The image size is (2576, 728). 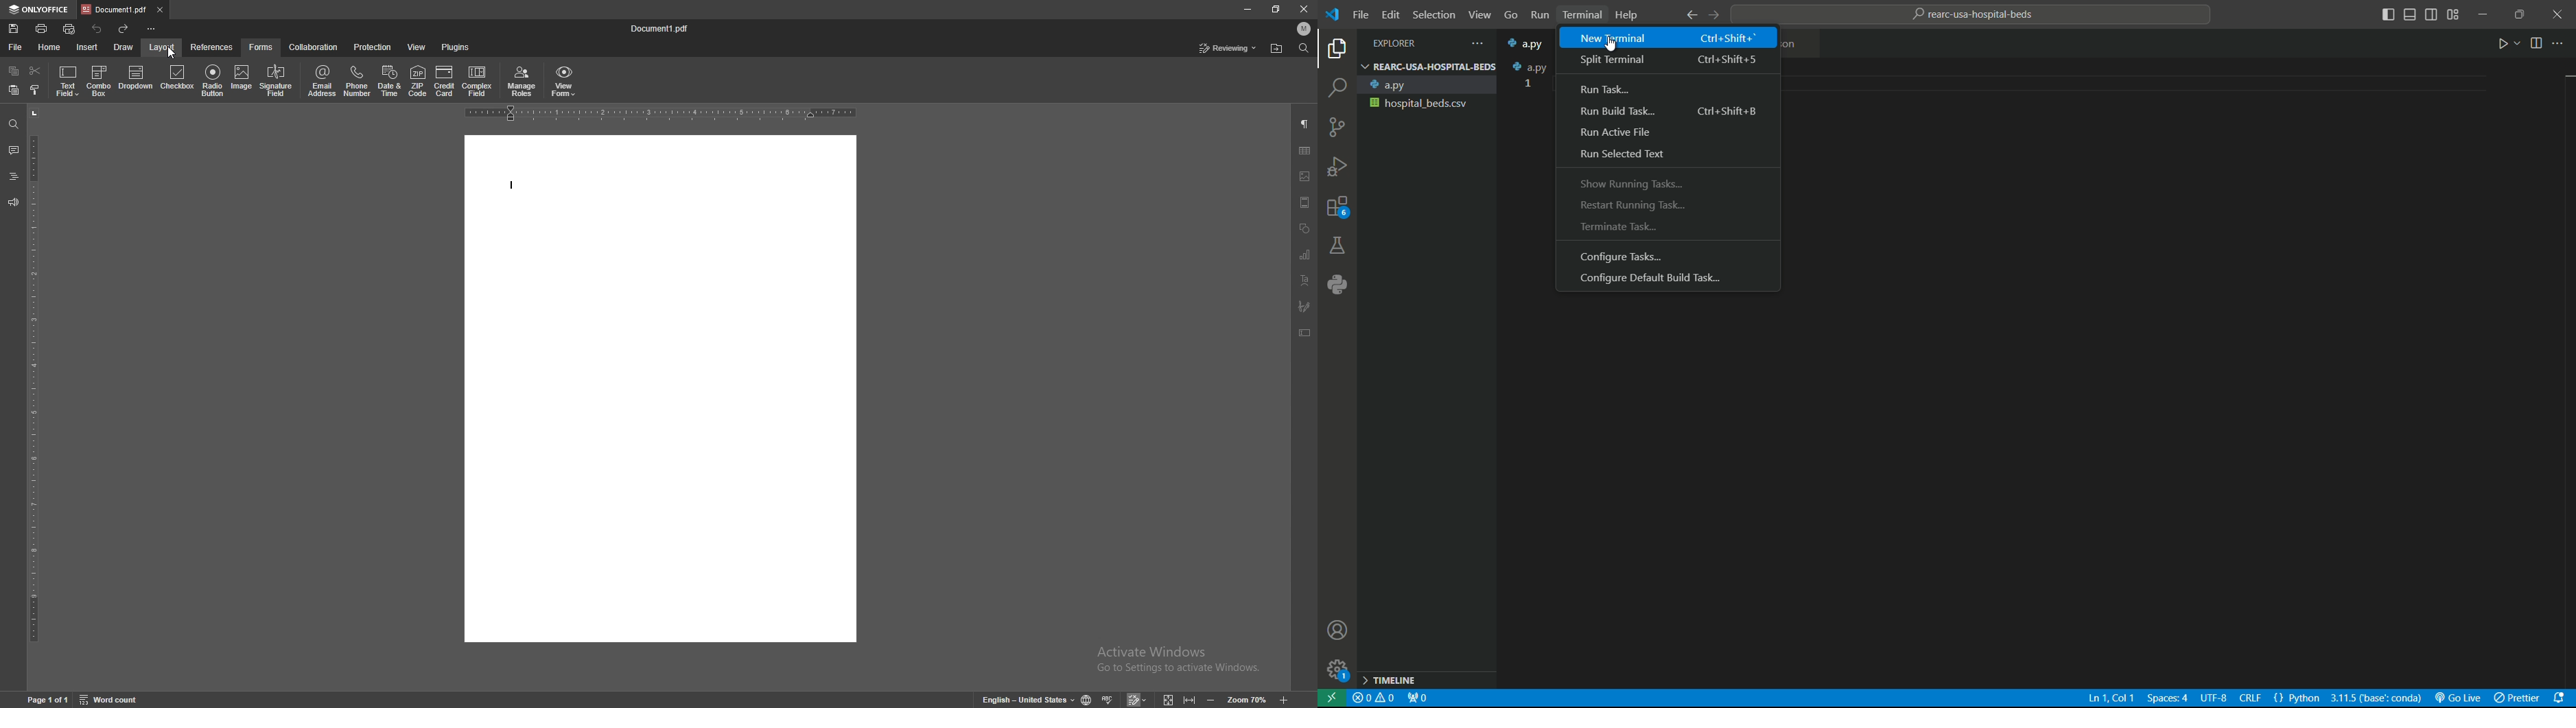 I want to click on image, so click(x=1304, y=176).